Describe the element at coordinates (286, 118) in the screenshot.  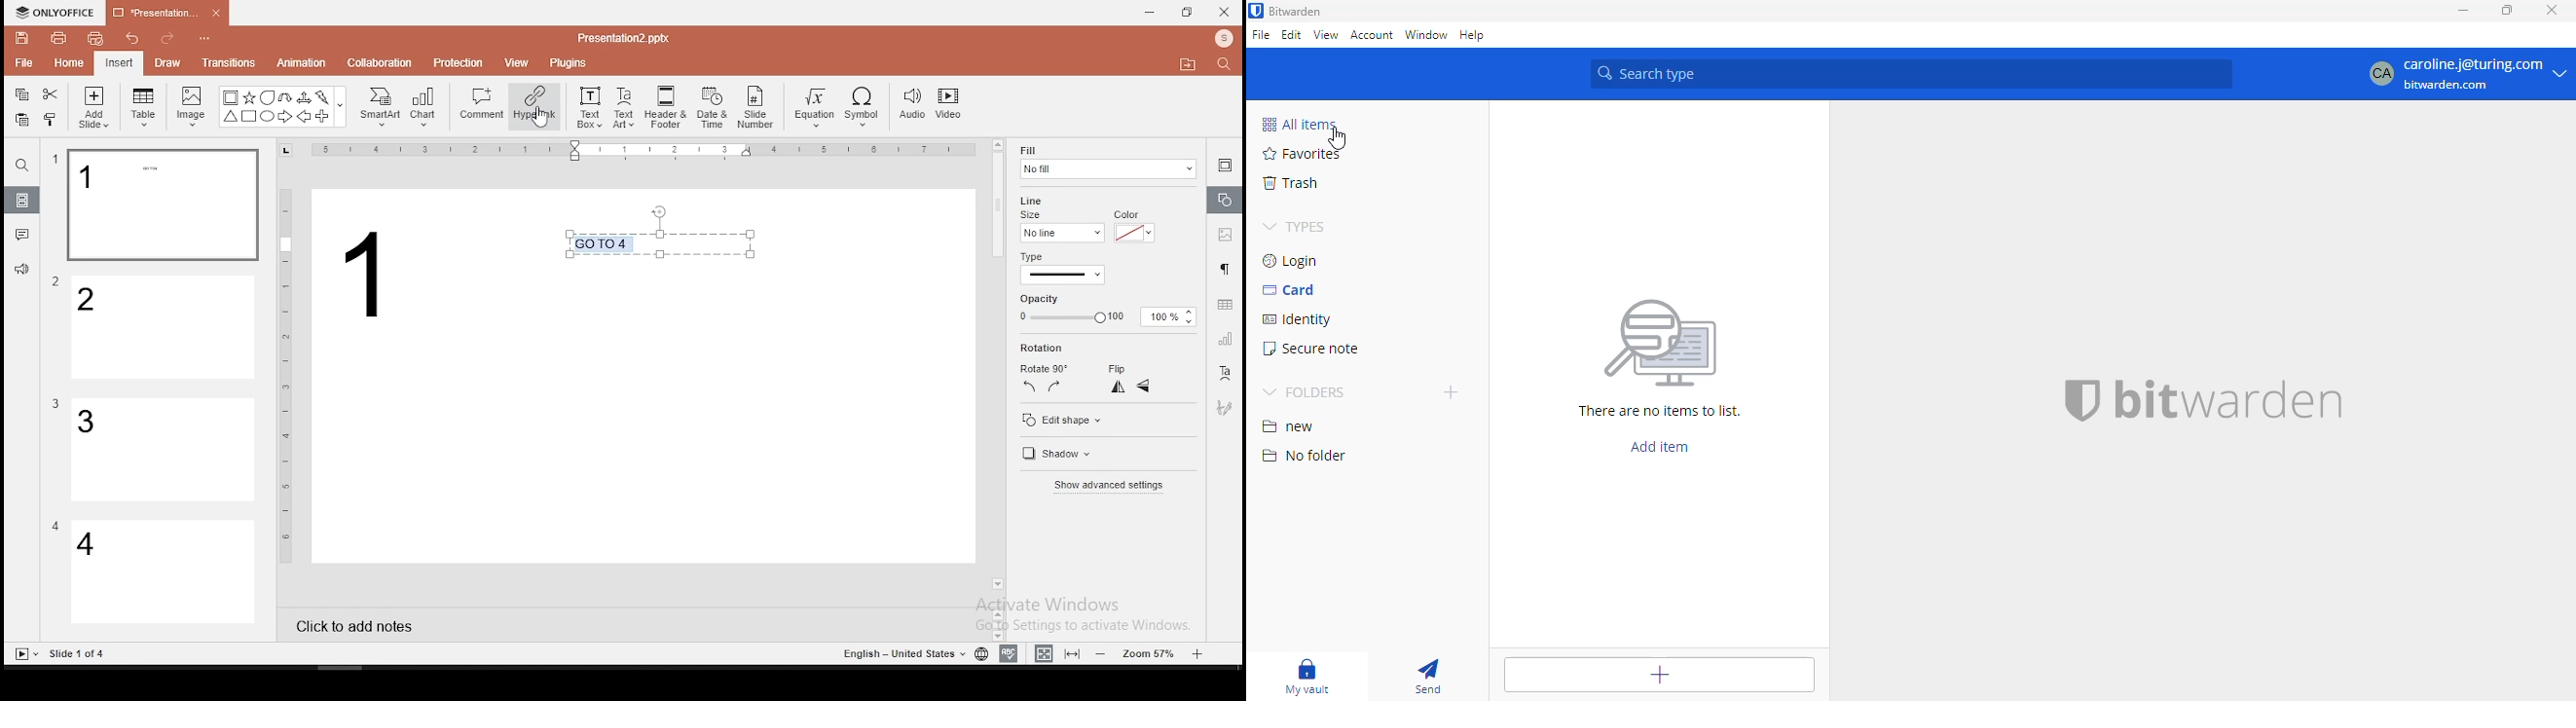
I see `Arrow Right` at that location.